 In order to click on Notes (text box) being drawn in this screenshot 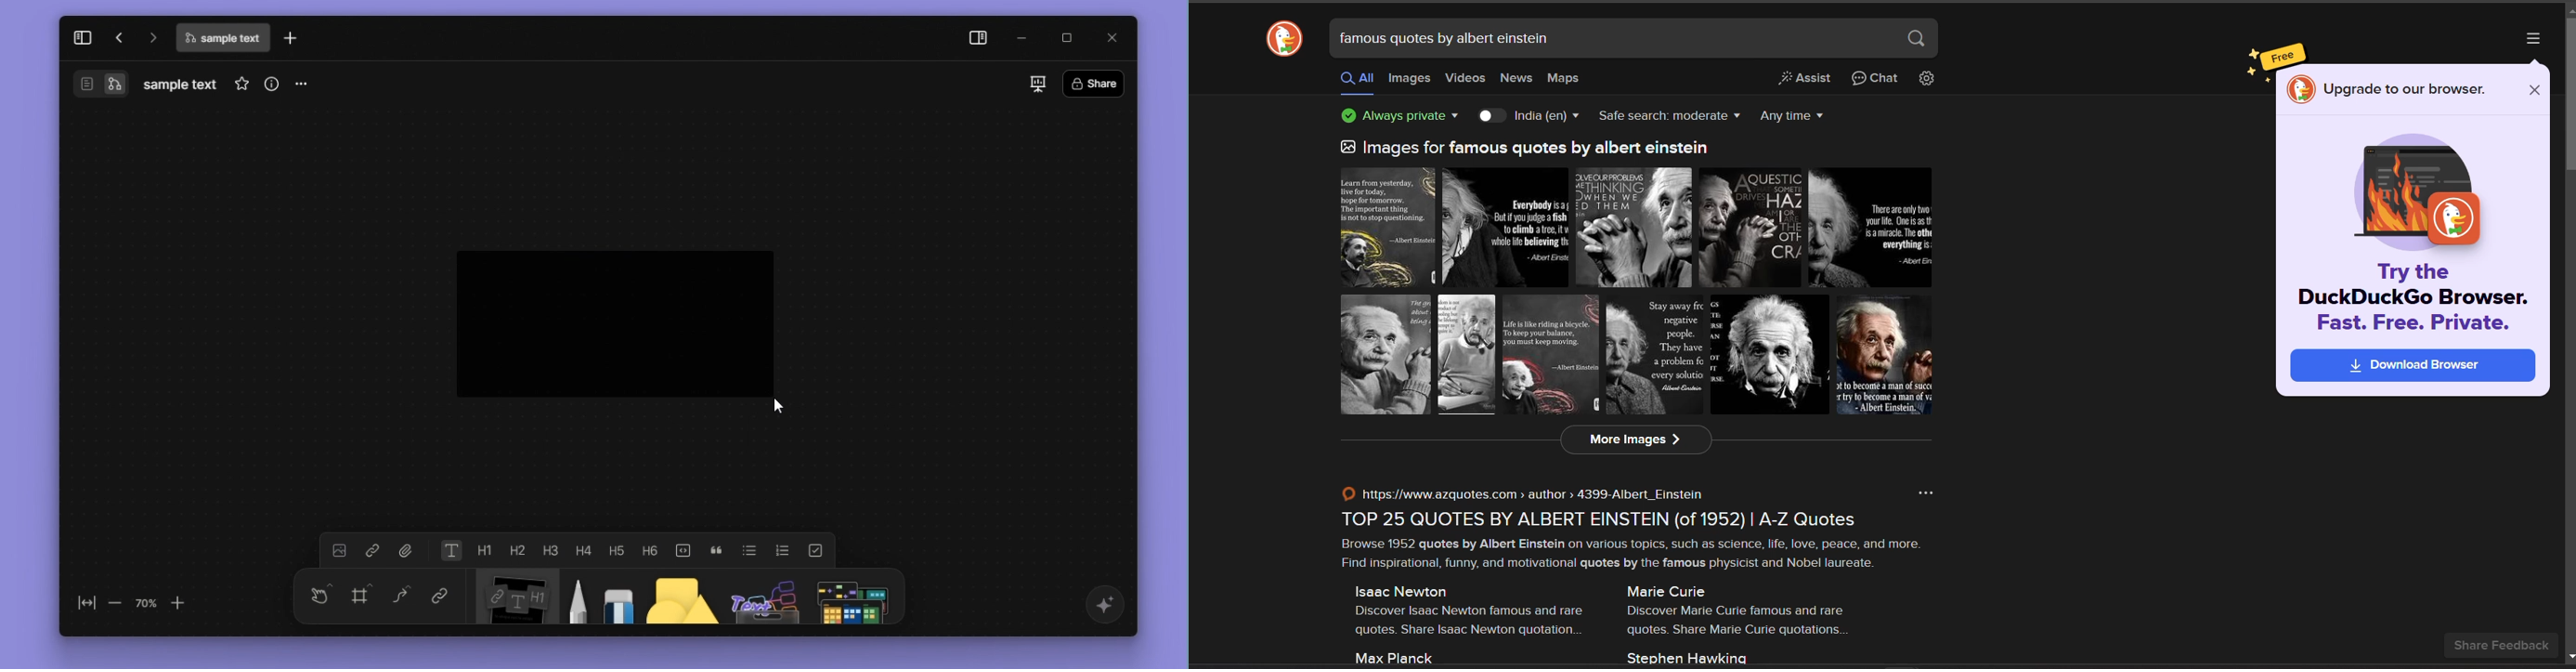, I will do `click(612, 321)`.